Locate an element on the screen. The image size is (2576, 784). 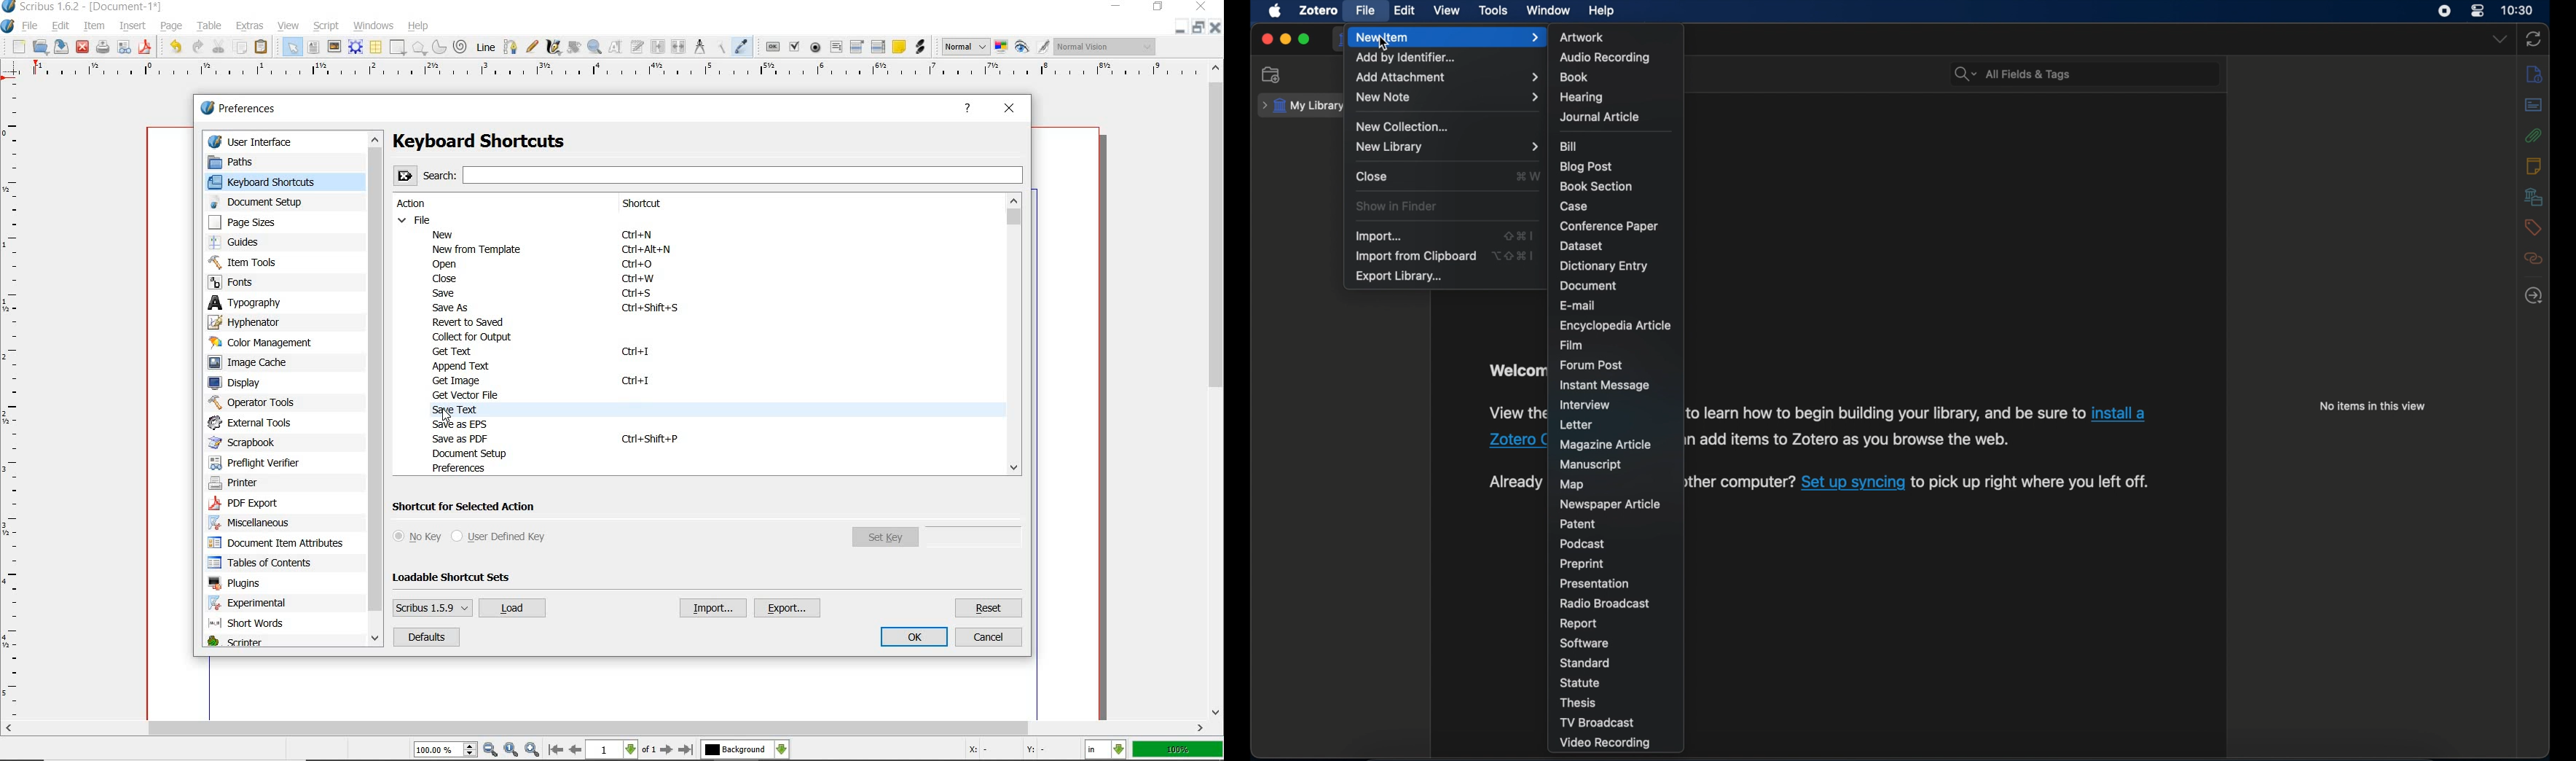
standard is located at coordinates (1586, 663).